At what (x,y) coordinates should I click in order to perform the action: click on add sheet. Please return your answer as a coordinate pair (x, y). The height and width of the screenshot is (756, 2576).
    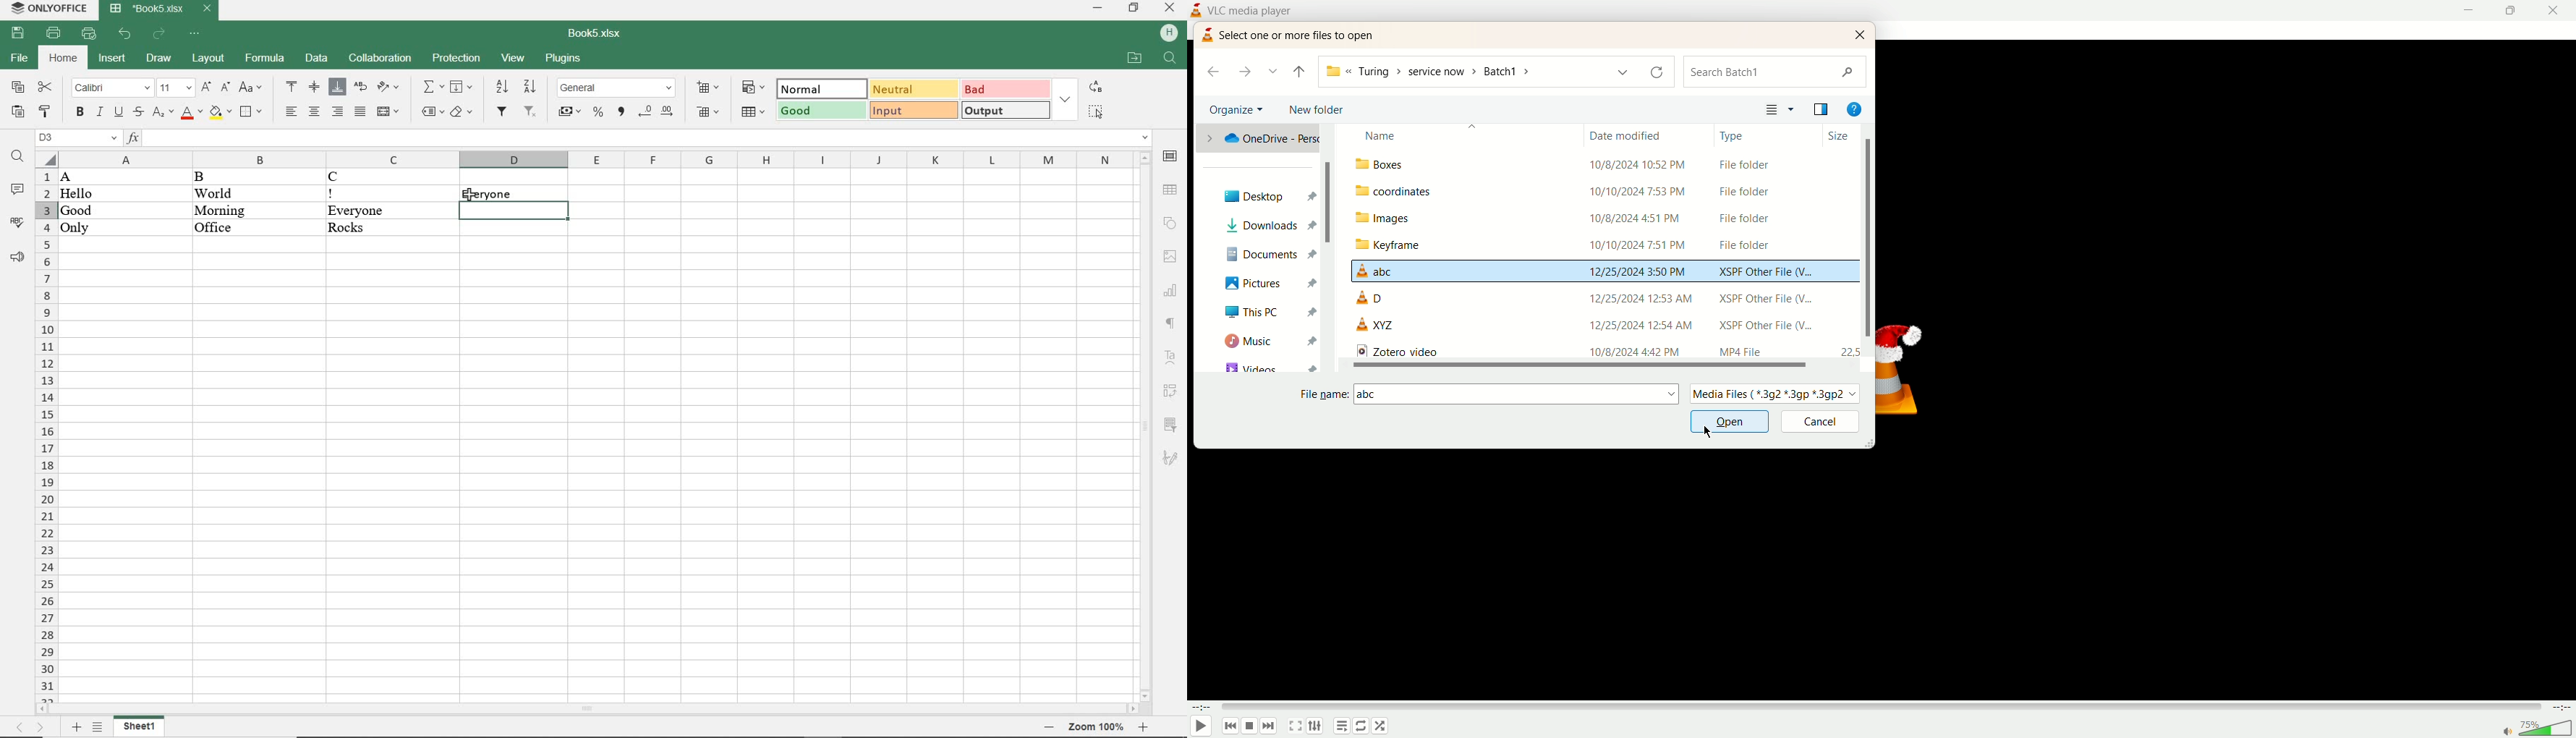
    Looking at the image, I should click on (76, 726).